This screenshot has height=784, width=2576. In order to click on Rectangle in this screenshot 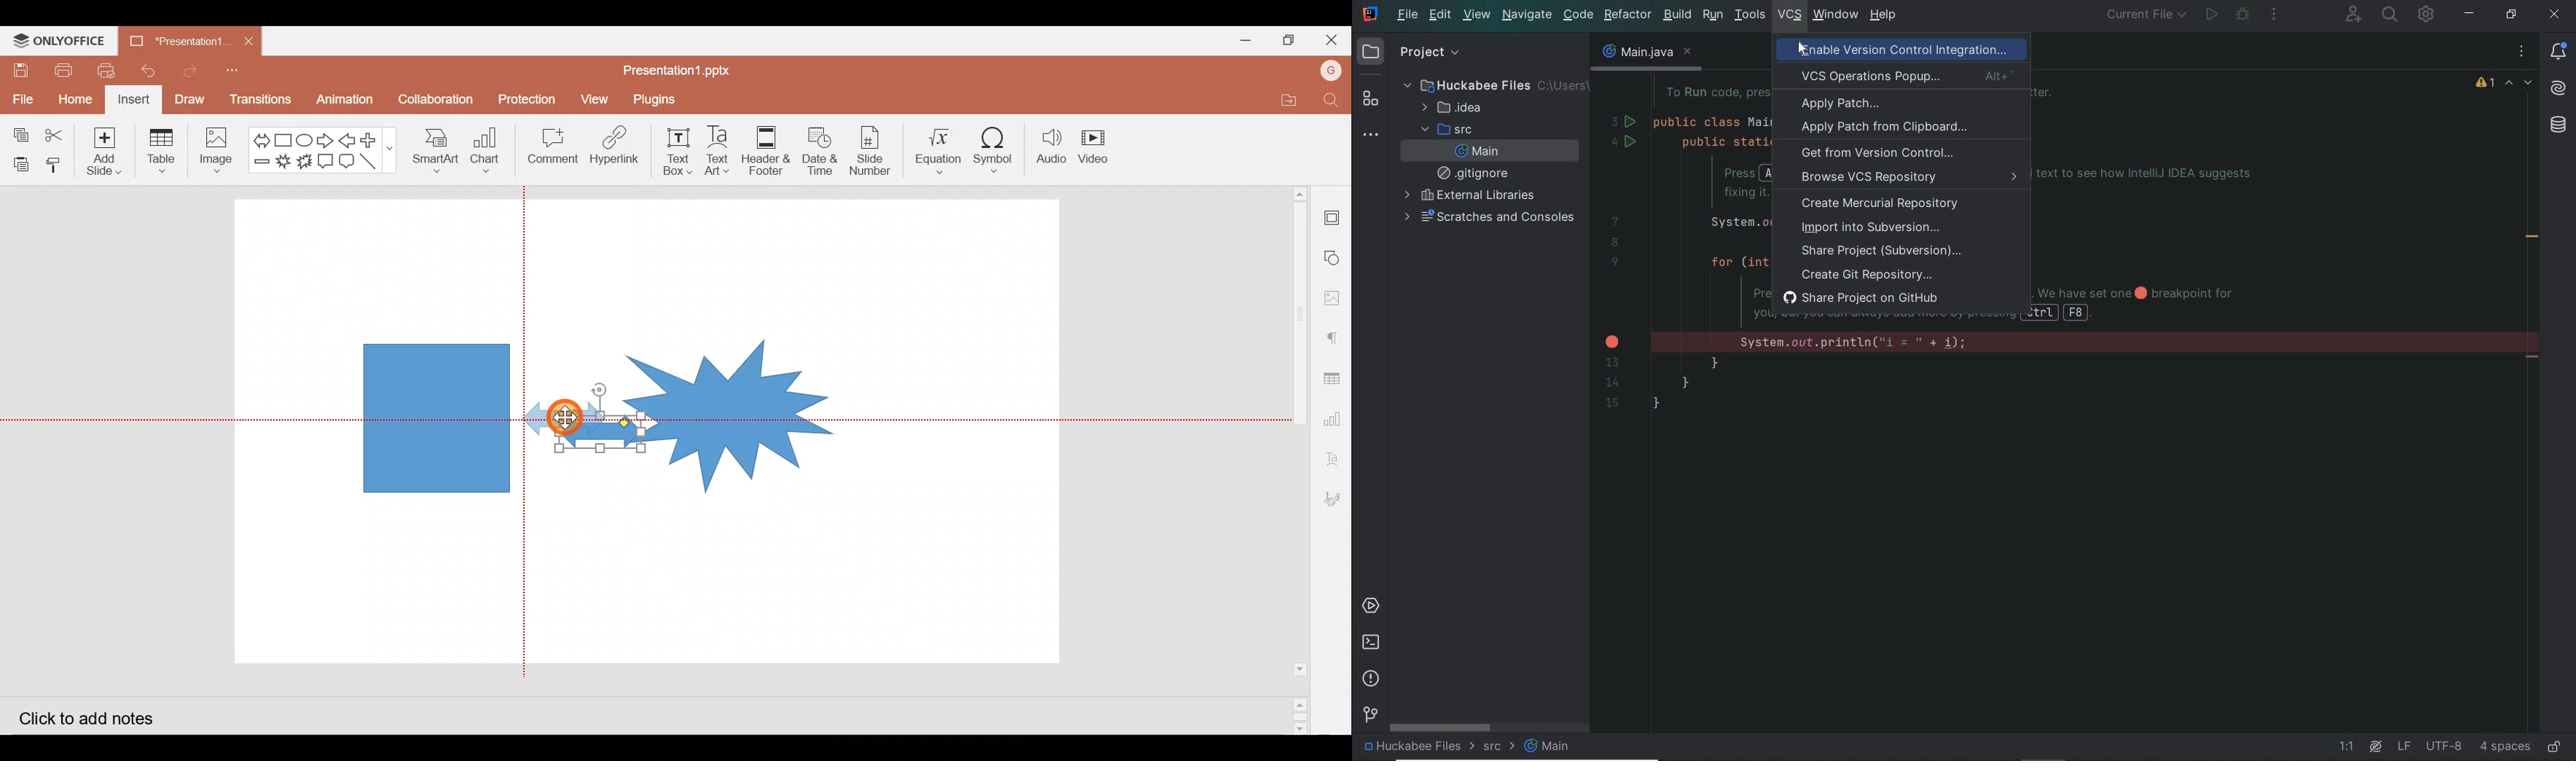, I will do `click(280, 138)`.